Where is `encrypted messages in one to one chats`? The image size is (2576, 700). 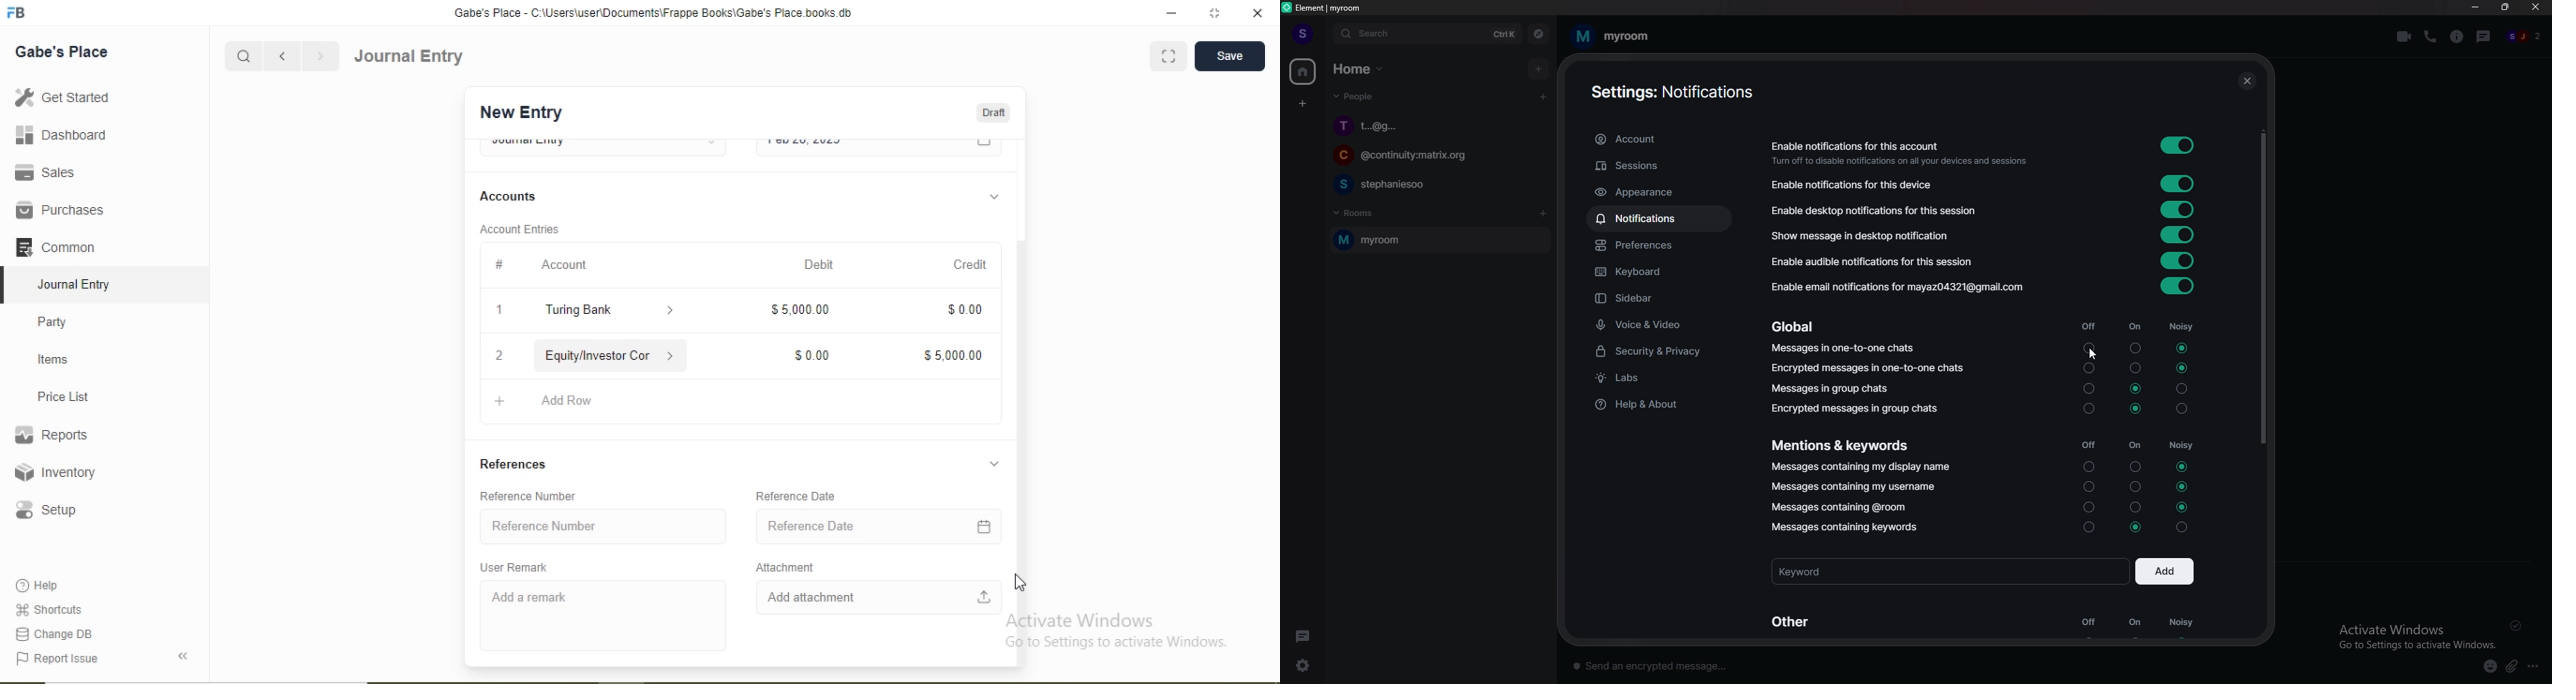
encrypted messages in one to one chats is located at coordinates (1869, 369).